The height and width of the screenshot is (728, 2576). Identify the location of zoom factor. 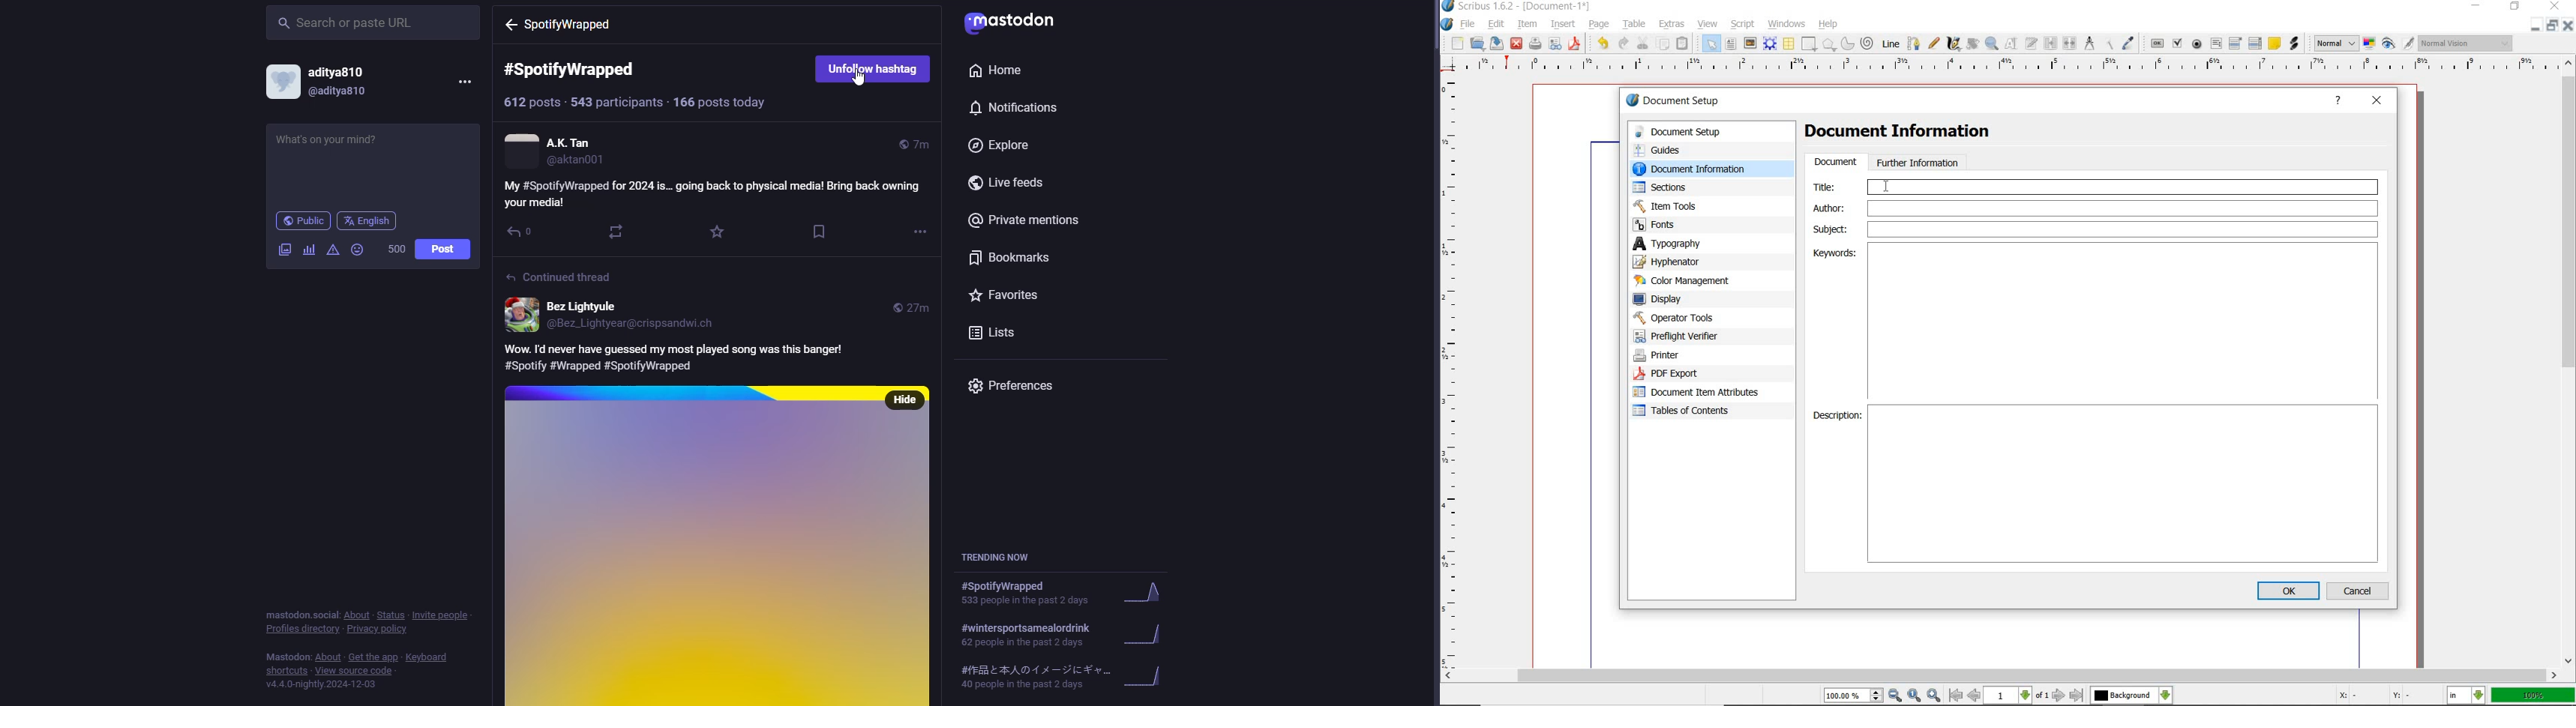
(2533, 697).